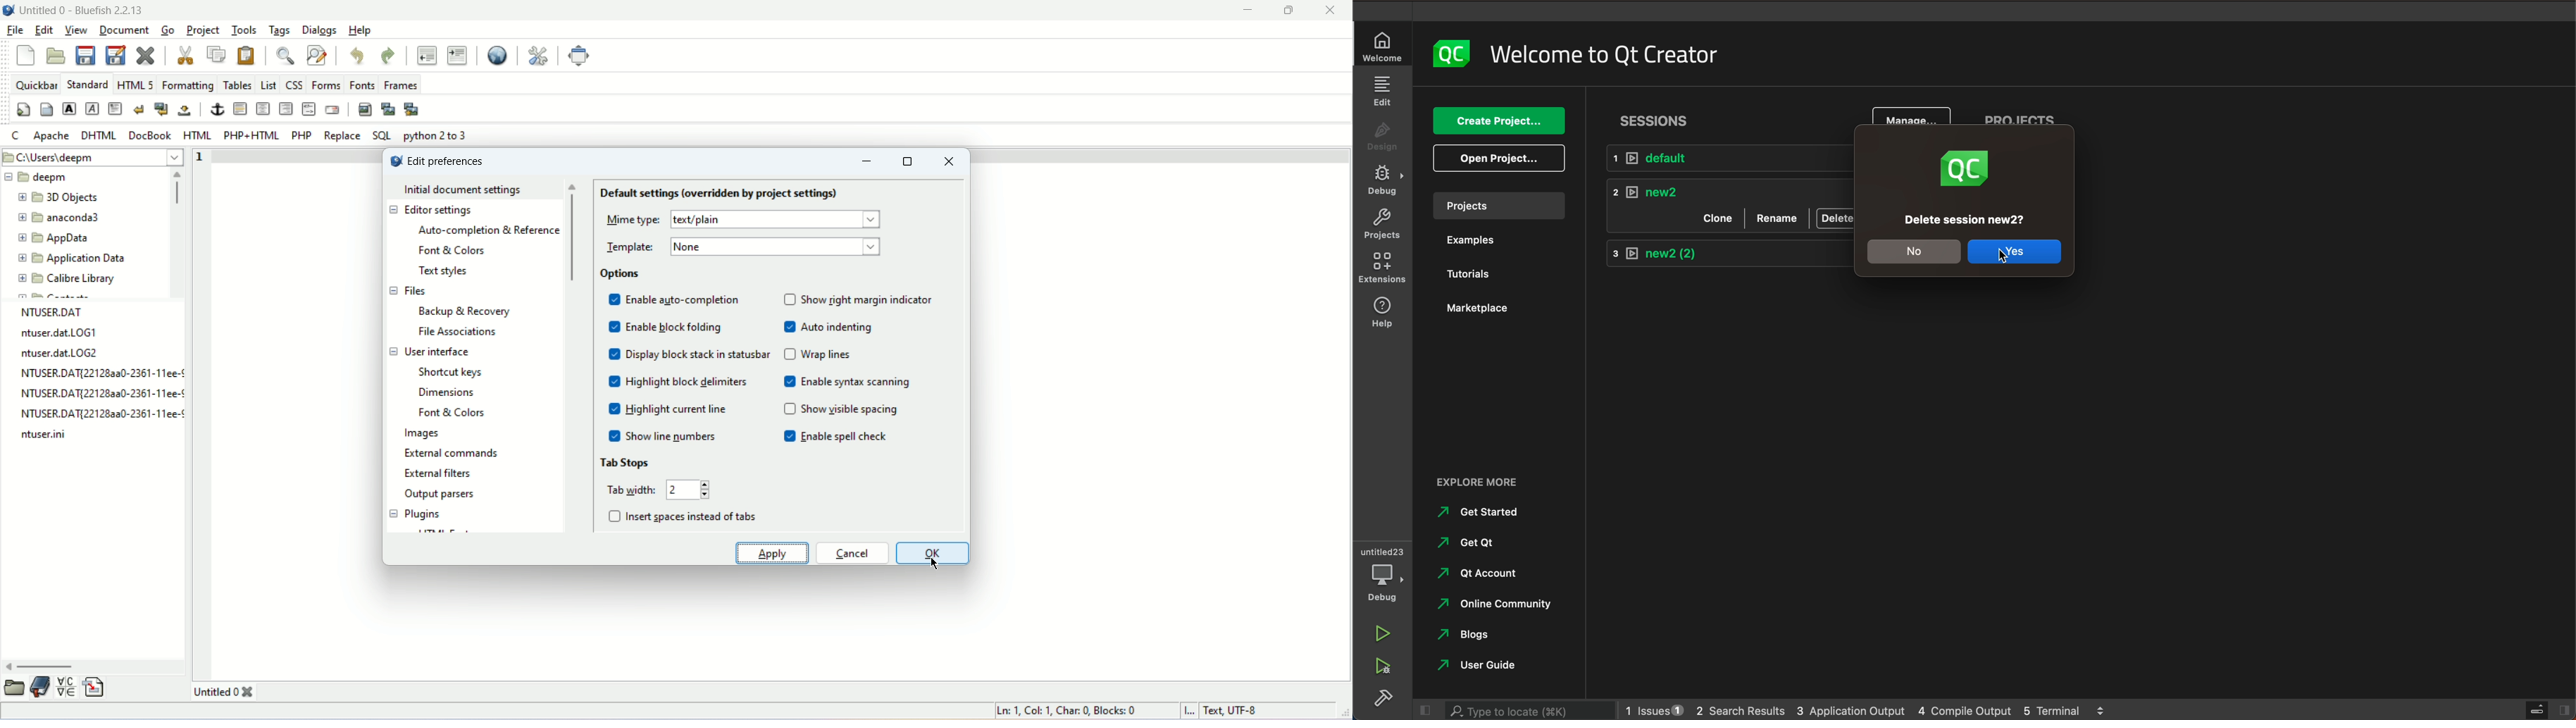 This screenshot has width=2576, height=728. What do you see at coordinates (185, 56) in the screenshot?
I see `cut` at bounding box center [185, 56].